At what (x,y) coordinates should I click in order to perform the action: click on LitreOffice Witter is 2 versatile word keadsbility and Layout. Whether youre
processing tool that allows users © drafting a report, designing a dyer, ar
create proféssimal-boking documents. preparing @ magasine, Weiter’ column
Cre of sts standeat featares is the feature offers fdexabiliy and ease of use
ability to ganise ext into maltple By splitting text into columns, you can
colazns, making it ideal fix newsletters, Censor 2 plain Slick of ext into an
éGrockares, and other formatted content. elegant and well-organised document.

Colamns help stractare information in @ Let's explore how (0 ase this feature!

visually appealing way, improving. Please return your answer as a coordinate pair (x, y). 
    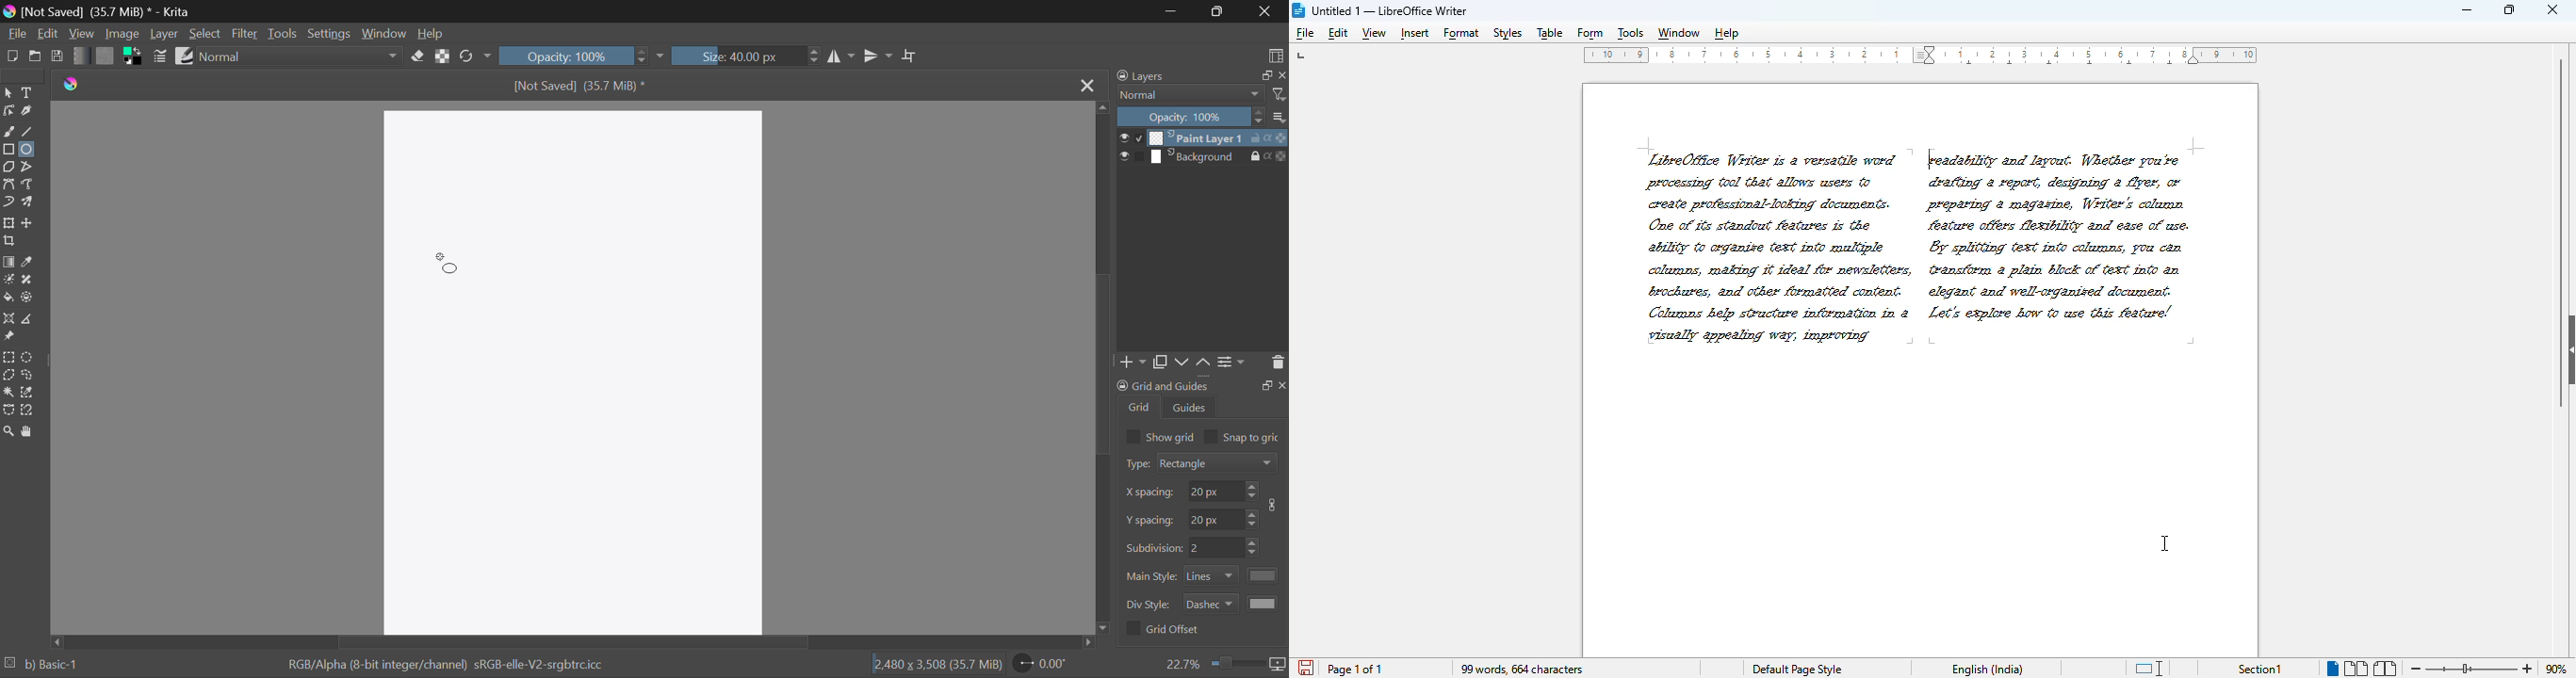
    Looking at the image, I should click on (1913, 251).